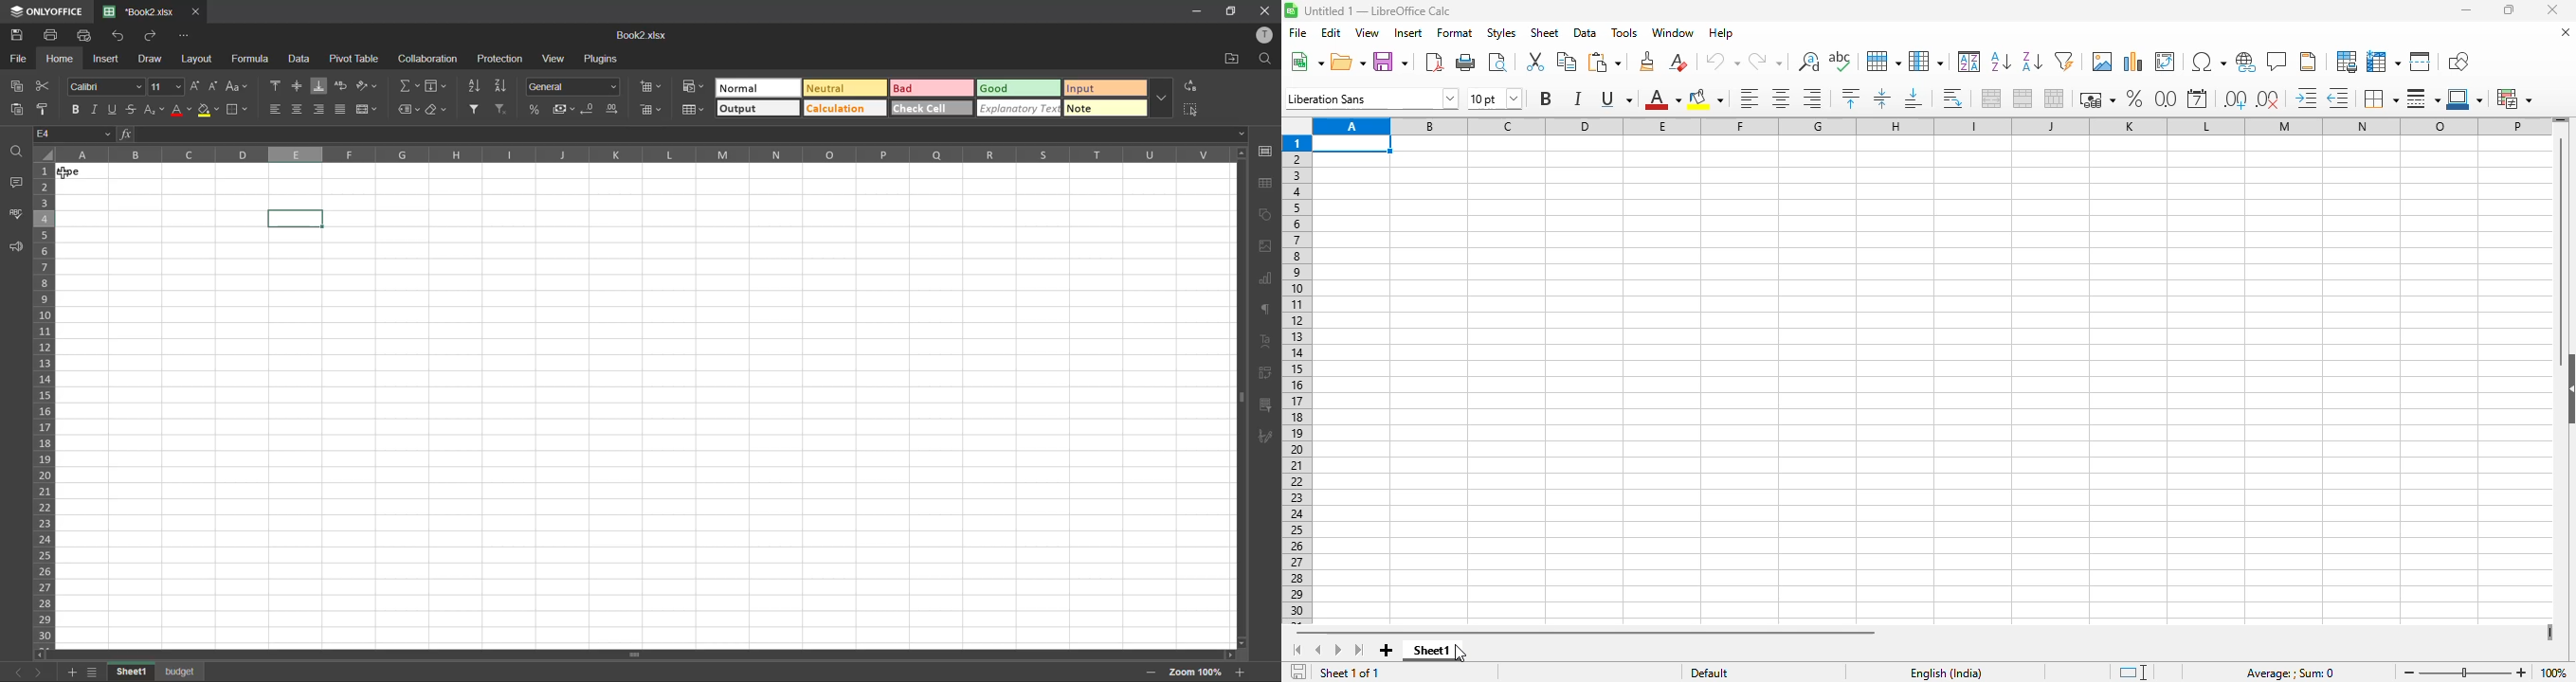 The image size is (2576, 700). Describe the element at coordinates (2566, 32) in the screenshot. I see `close document` at that location.